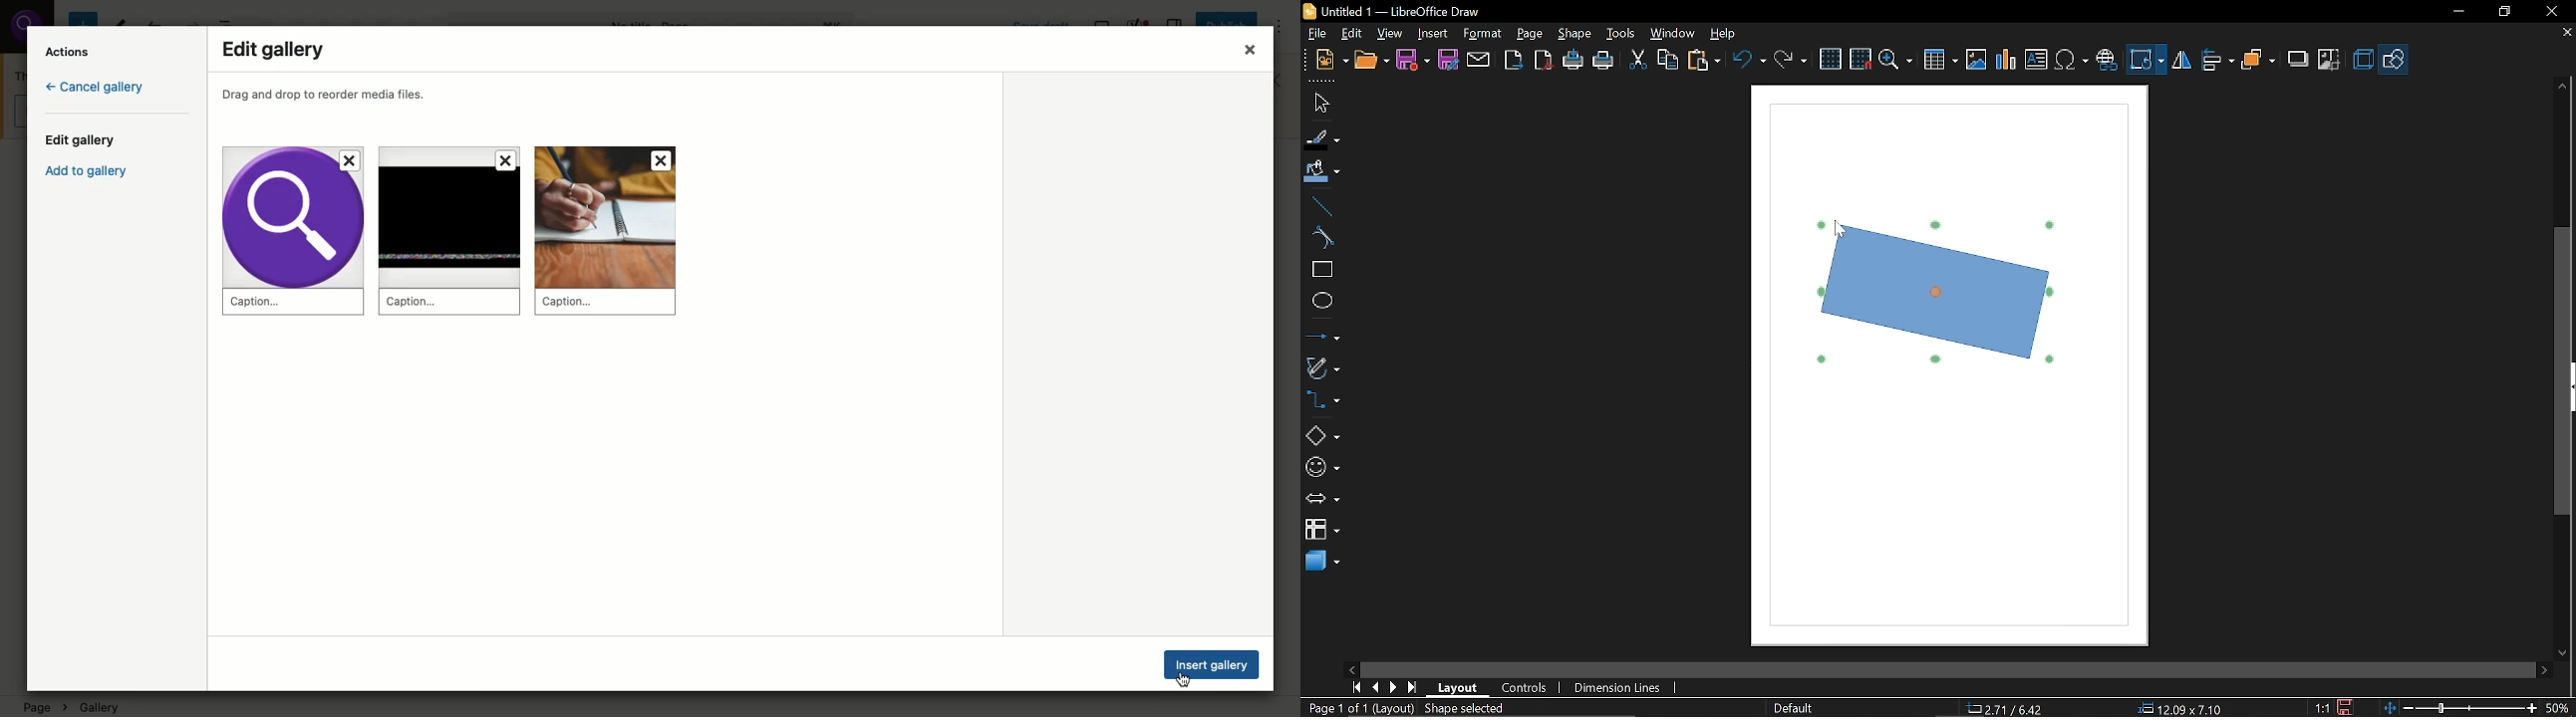 Image resolution: width=2576 pixels, height=728 pixels. What do you see at coordinates (1974, 61) in the screenshot?
I see `Insert Image` at bounding box center [1974, 61].